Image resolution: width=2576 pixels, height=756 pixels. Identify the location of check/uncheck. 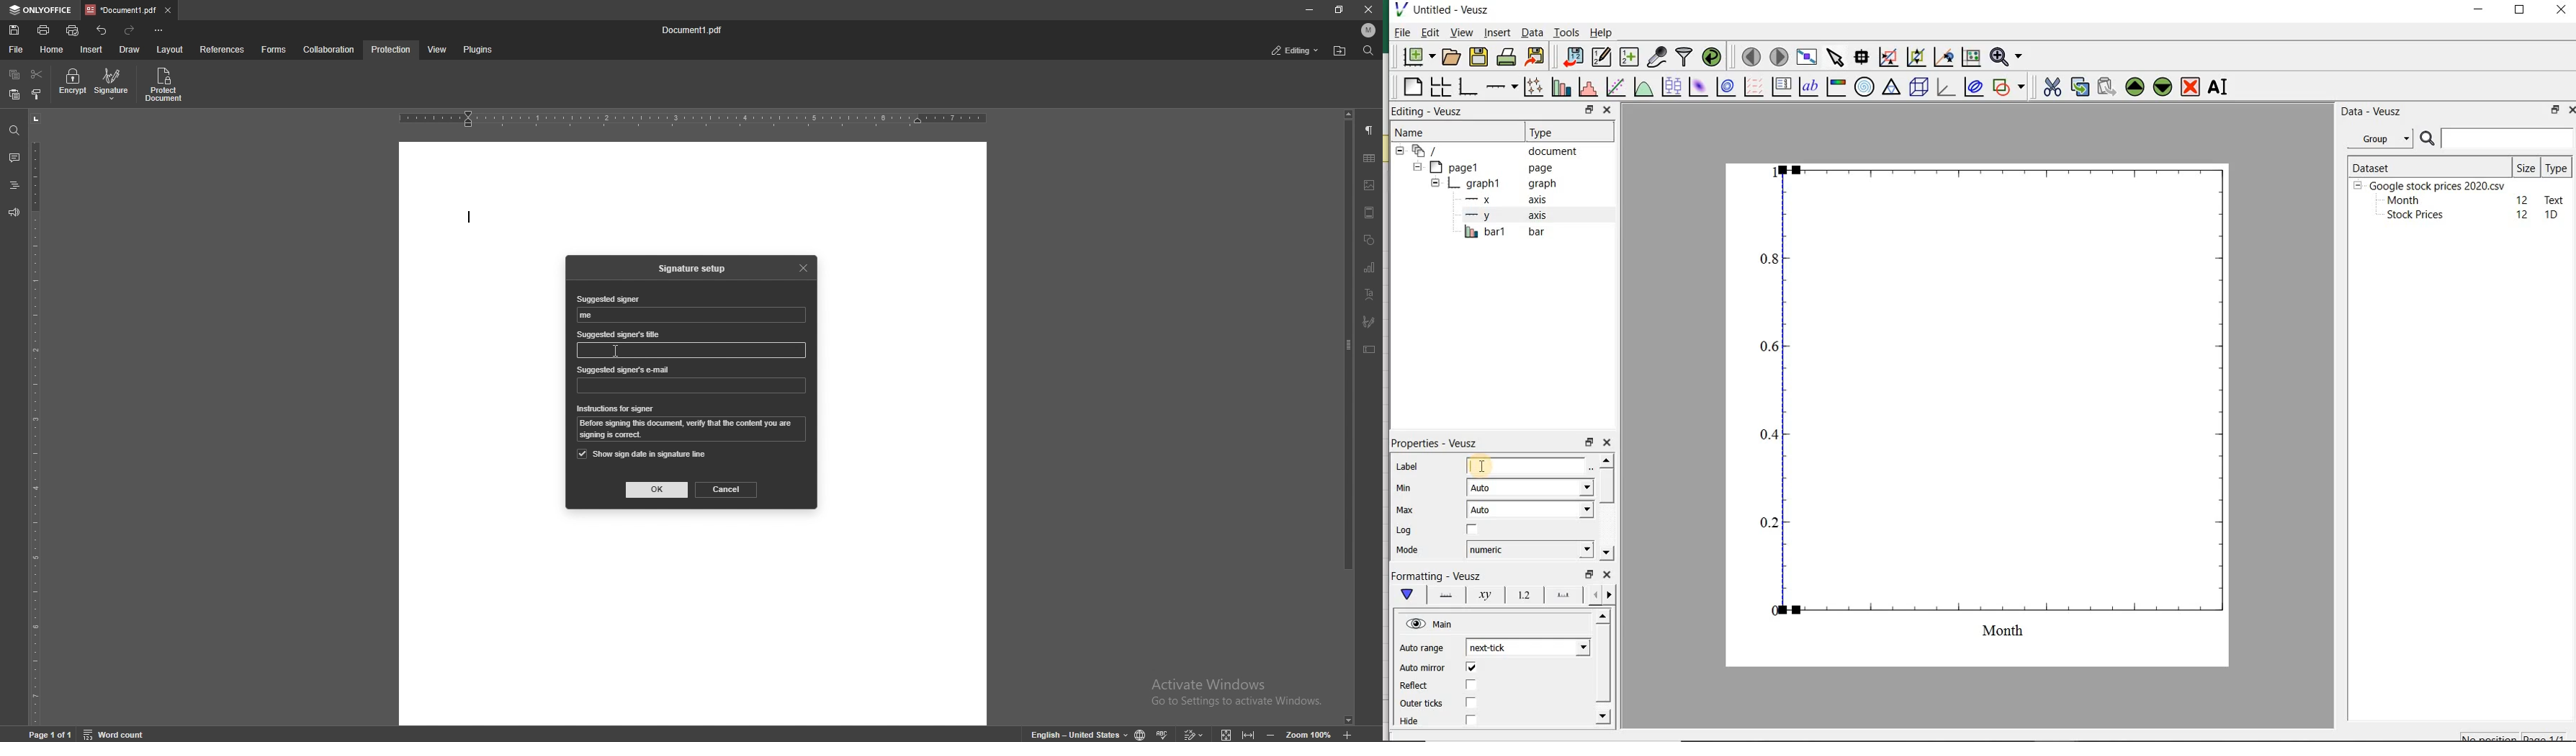
(1470, 721).